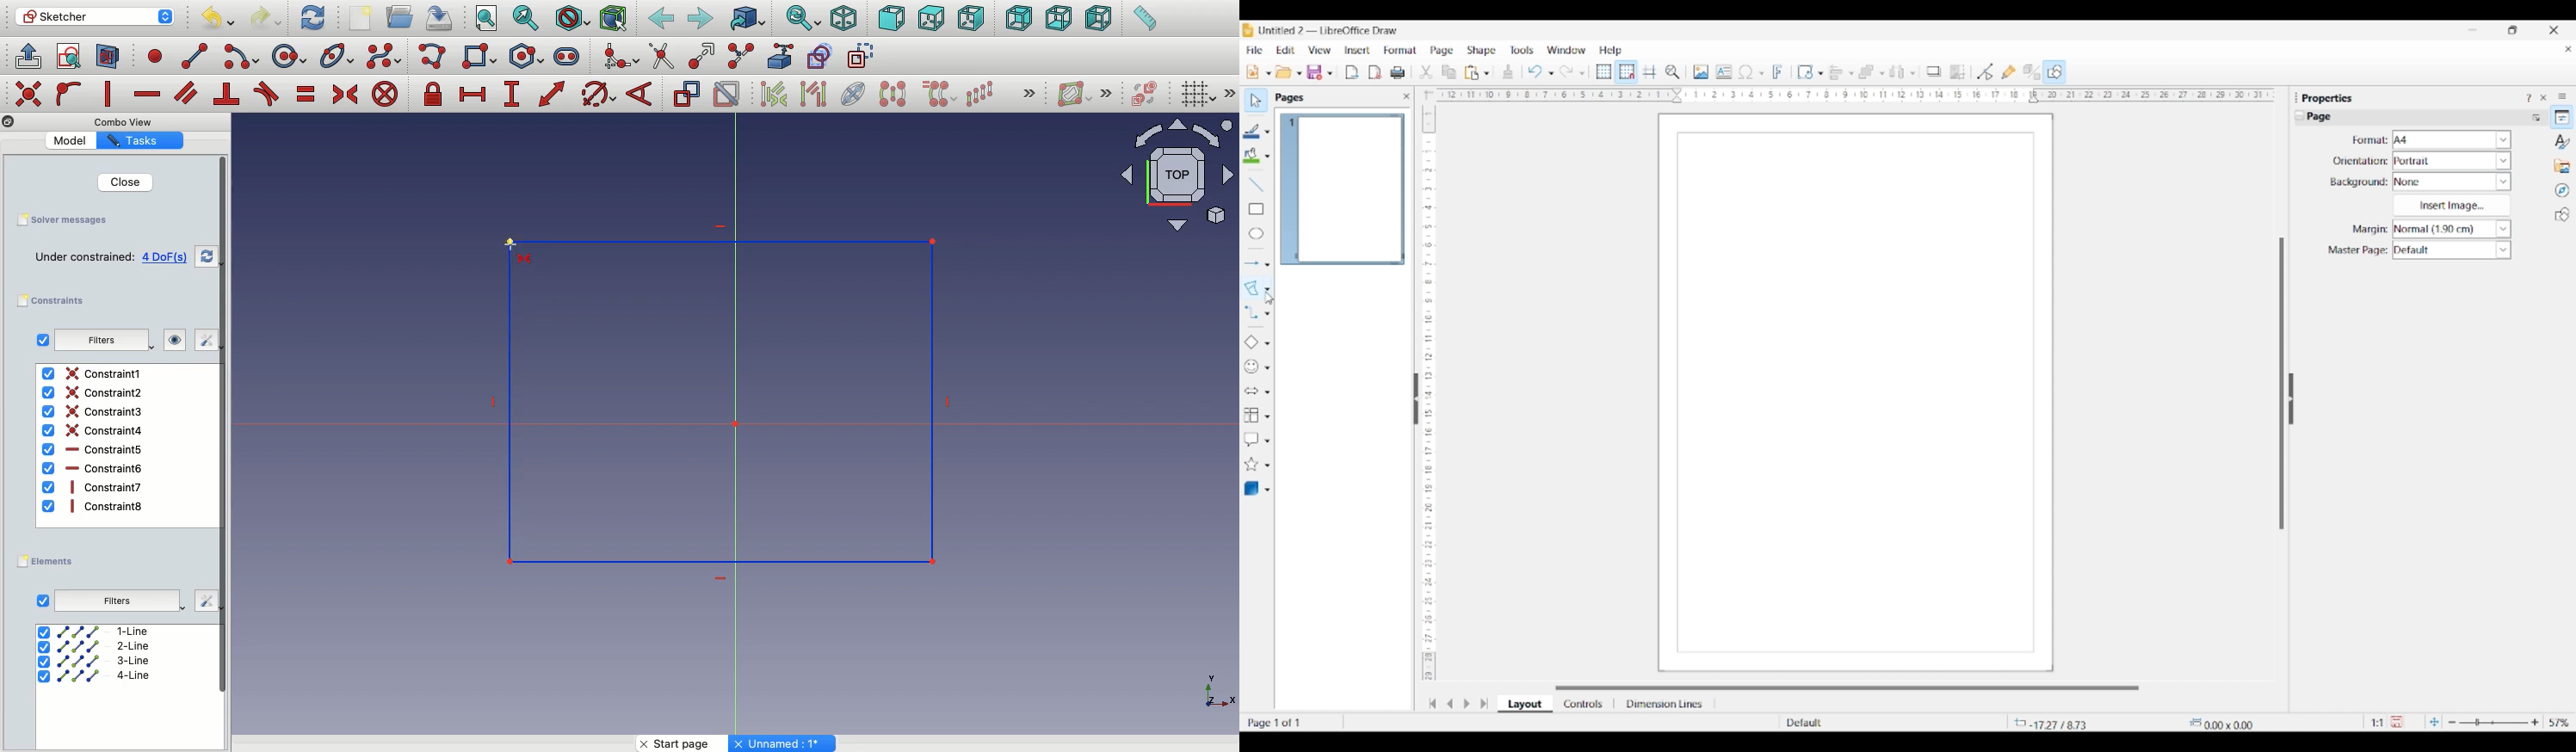 This screenshot has width=2576, height=756. I want to click on Selected line color, so click(1250, 132).